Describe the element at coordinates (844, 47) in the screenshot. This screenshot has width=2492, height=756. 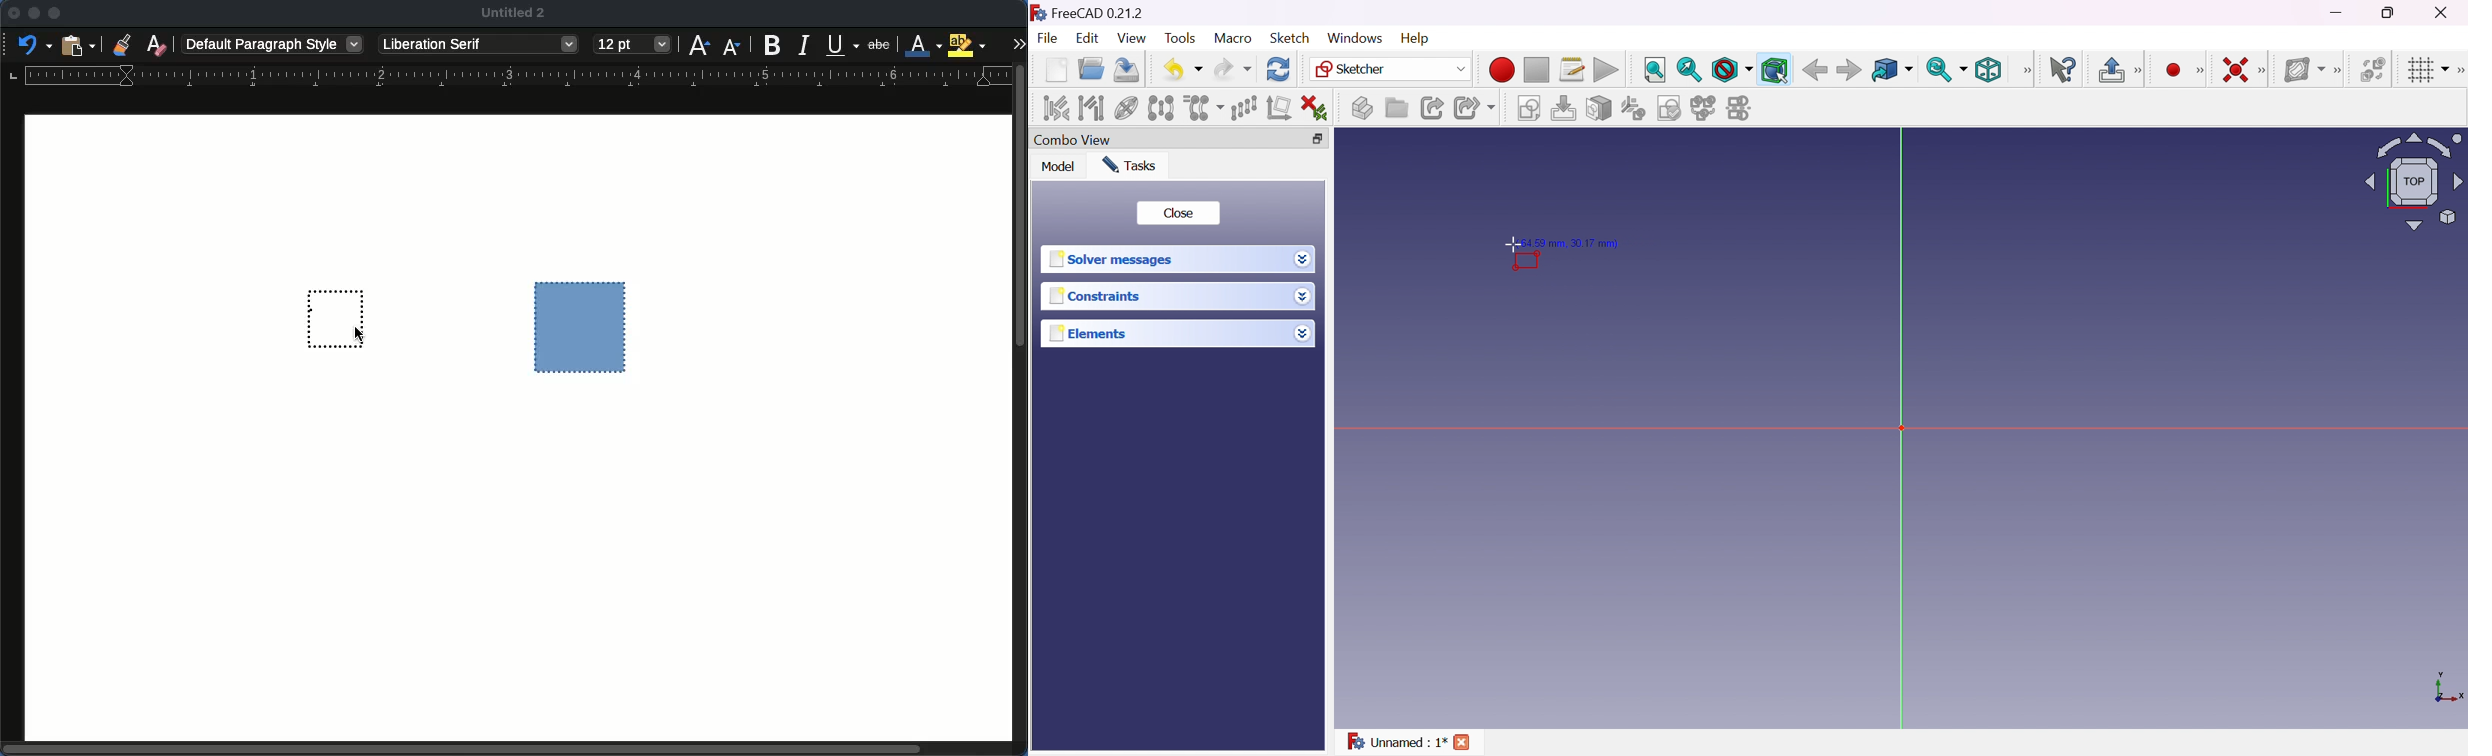
I see `underline` at that location.